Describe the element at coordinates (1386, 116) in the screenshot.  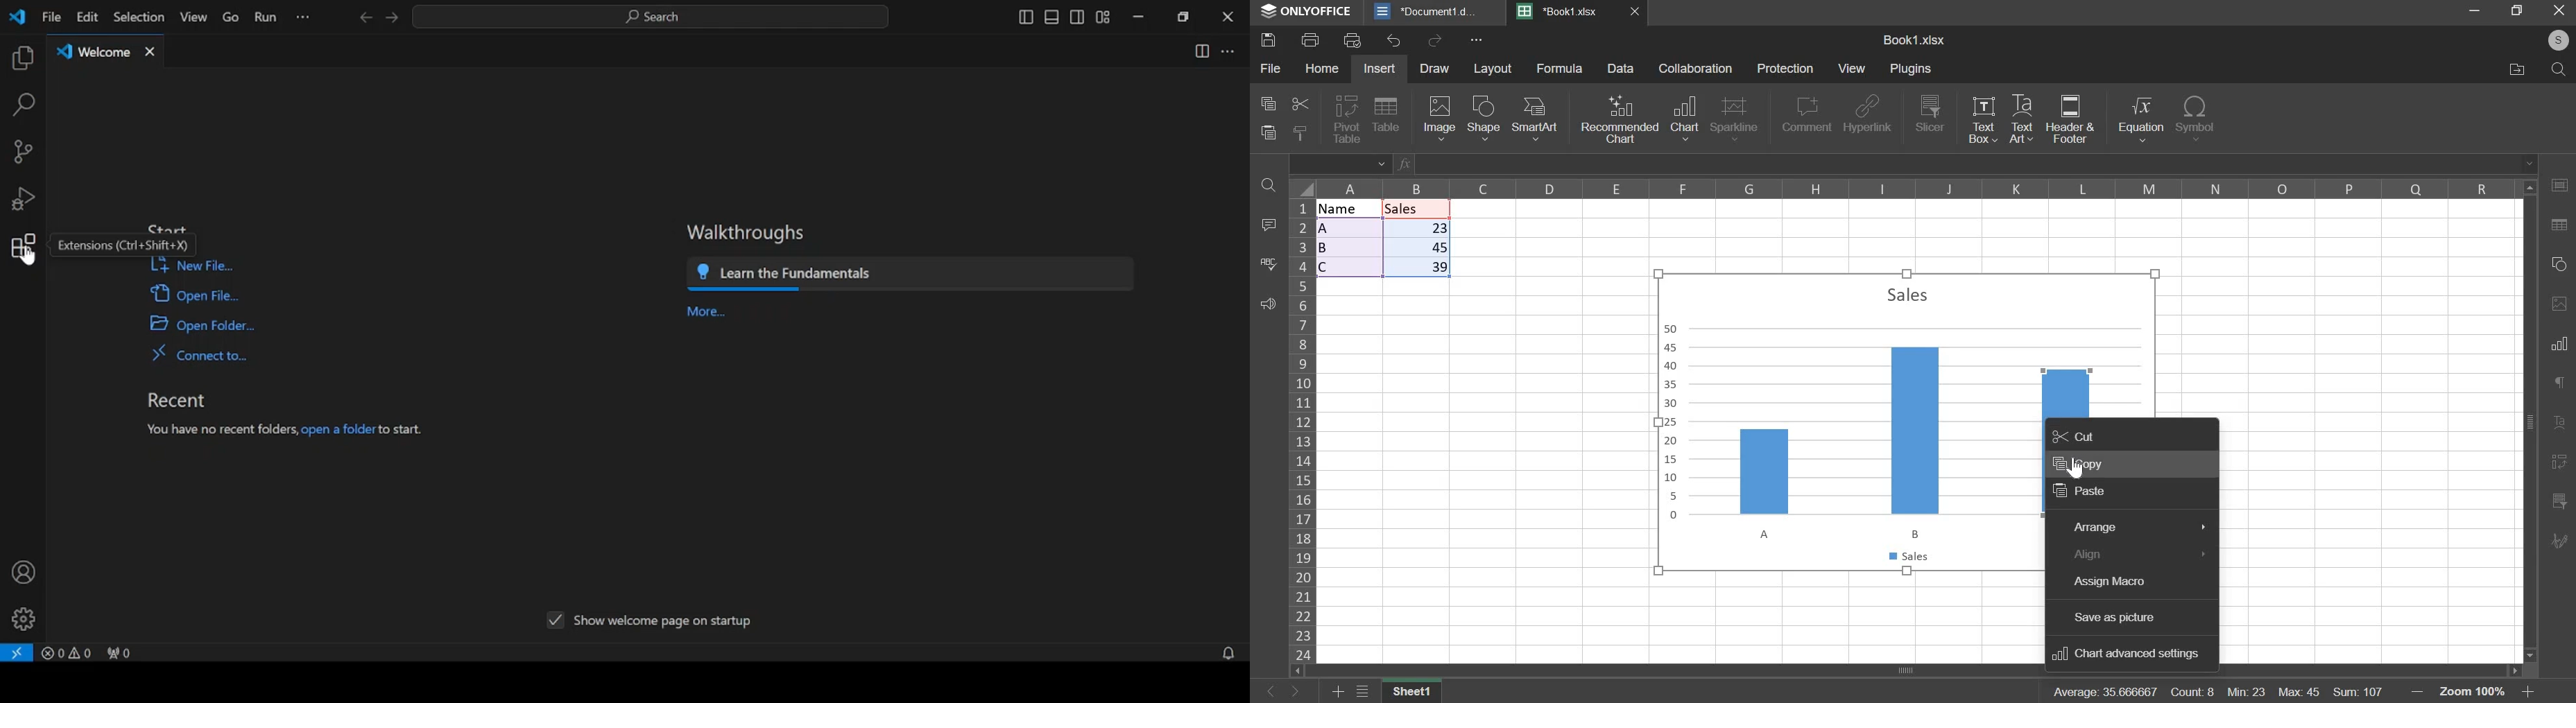
I see `table` at that location.